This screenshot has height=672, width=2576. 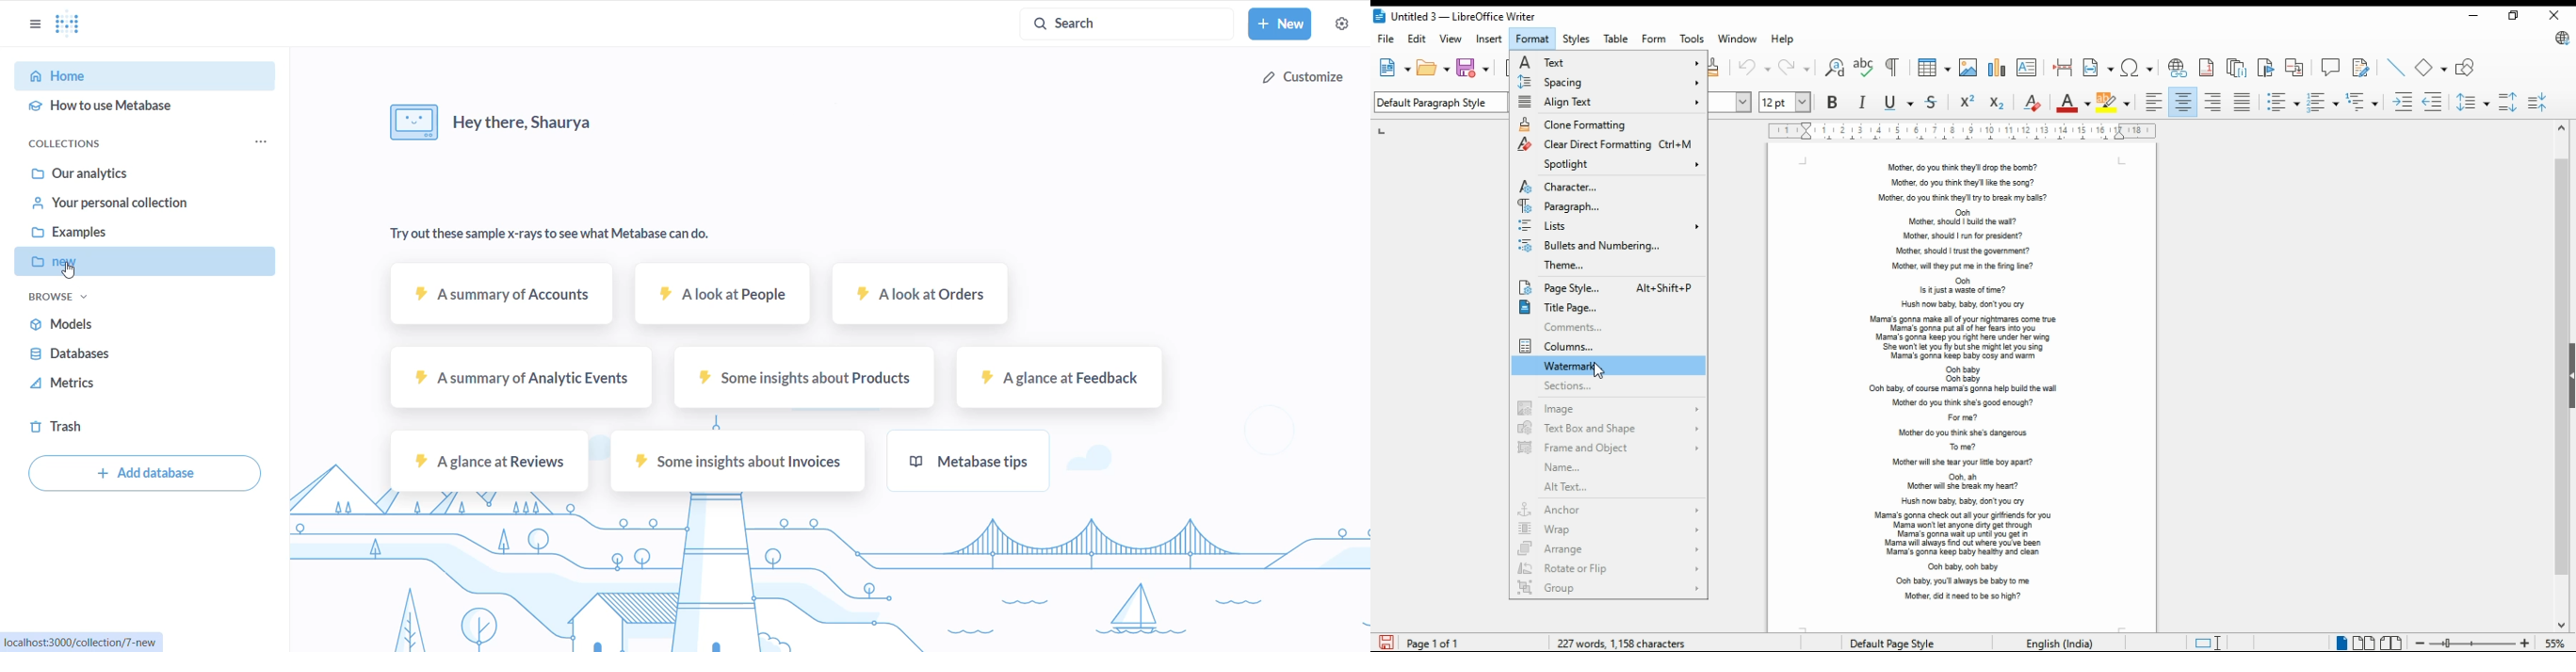 I want to click on toggle cursor, so click(x=2206, y=642).